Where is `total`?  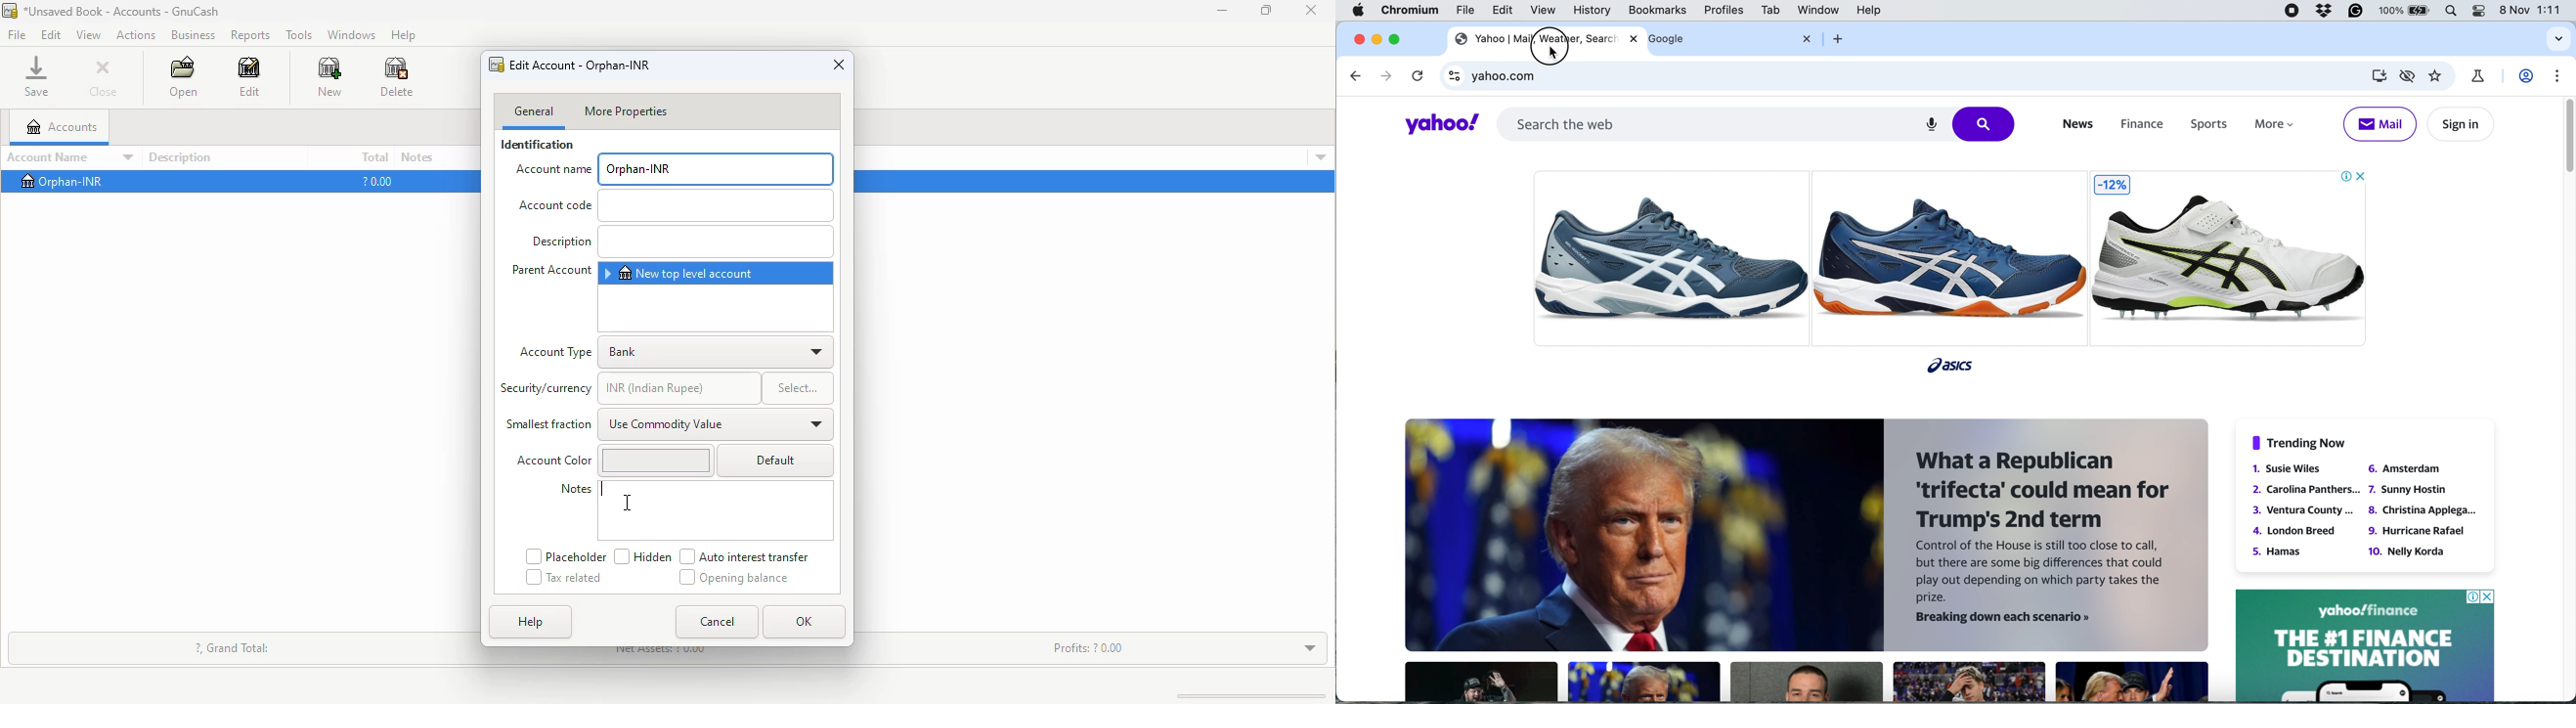 total is located at coordinates (375, 156).